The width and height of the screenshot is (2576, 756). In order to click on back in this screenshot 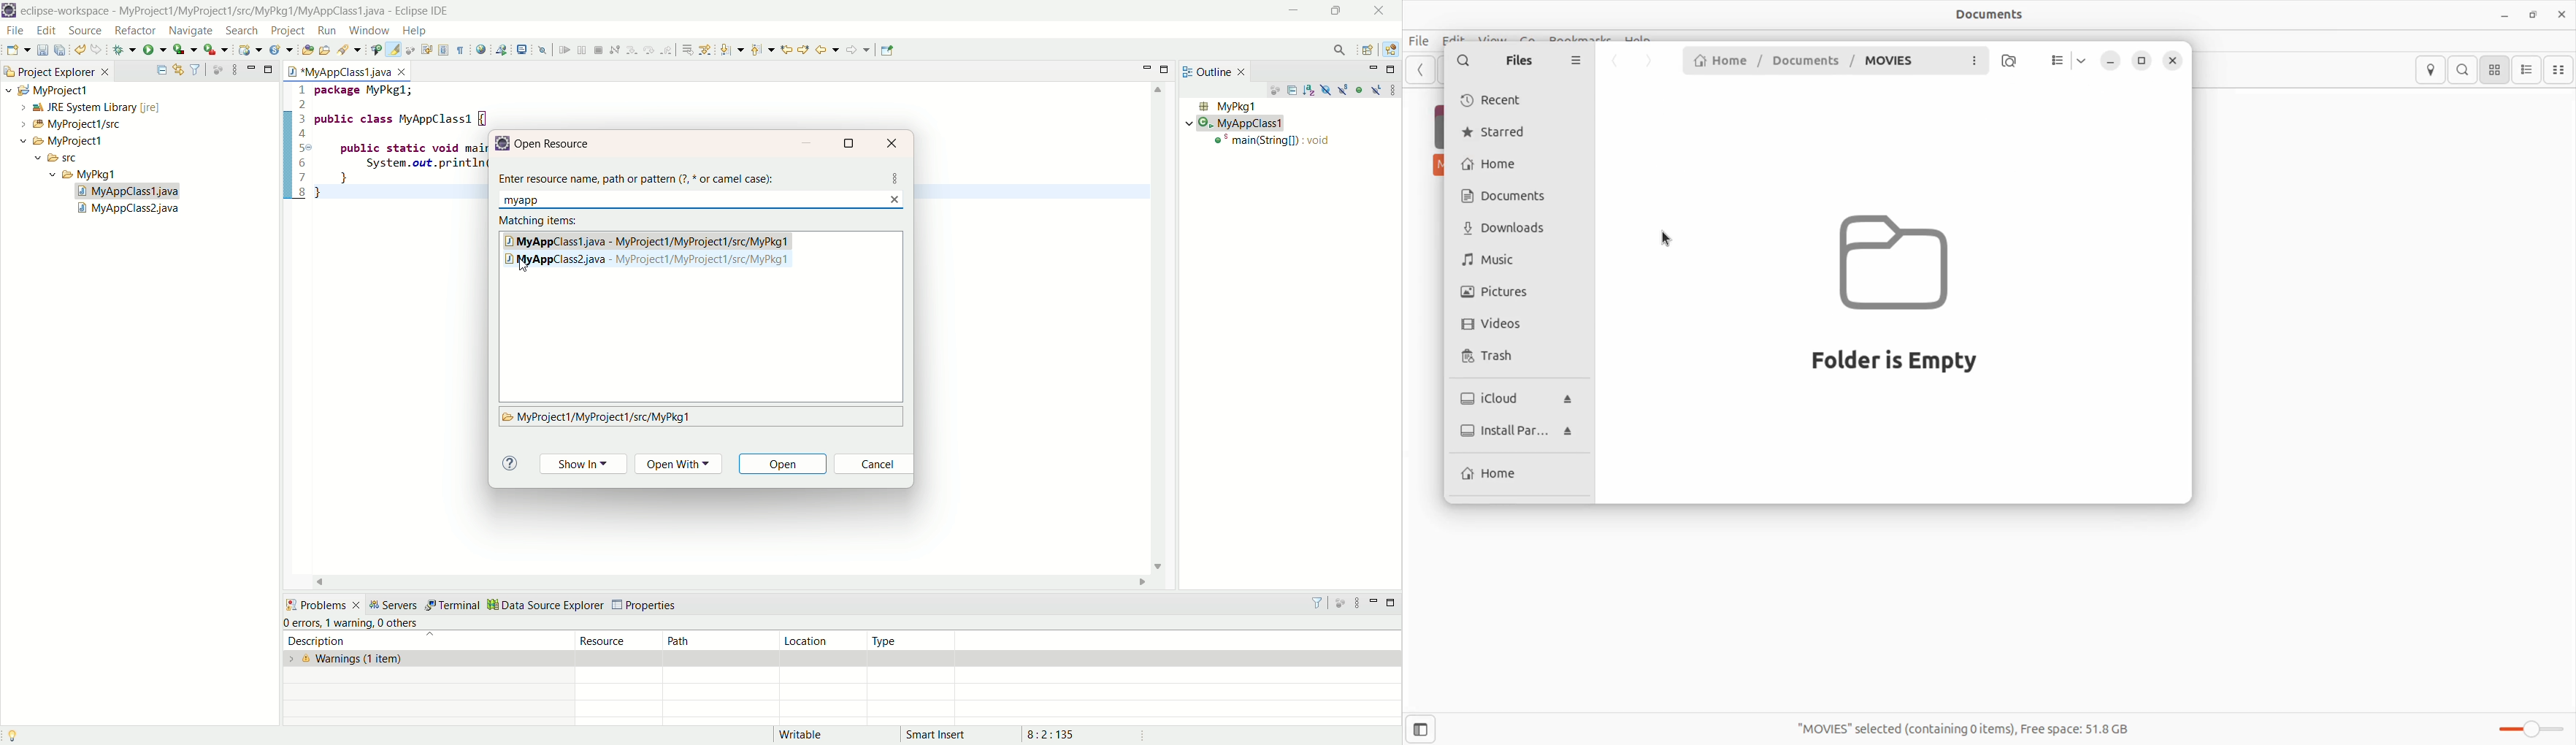, I will do `click(827, 49)`.